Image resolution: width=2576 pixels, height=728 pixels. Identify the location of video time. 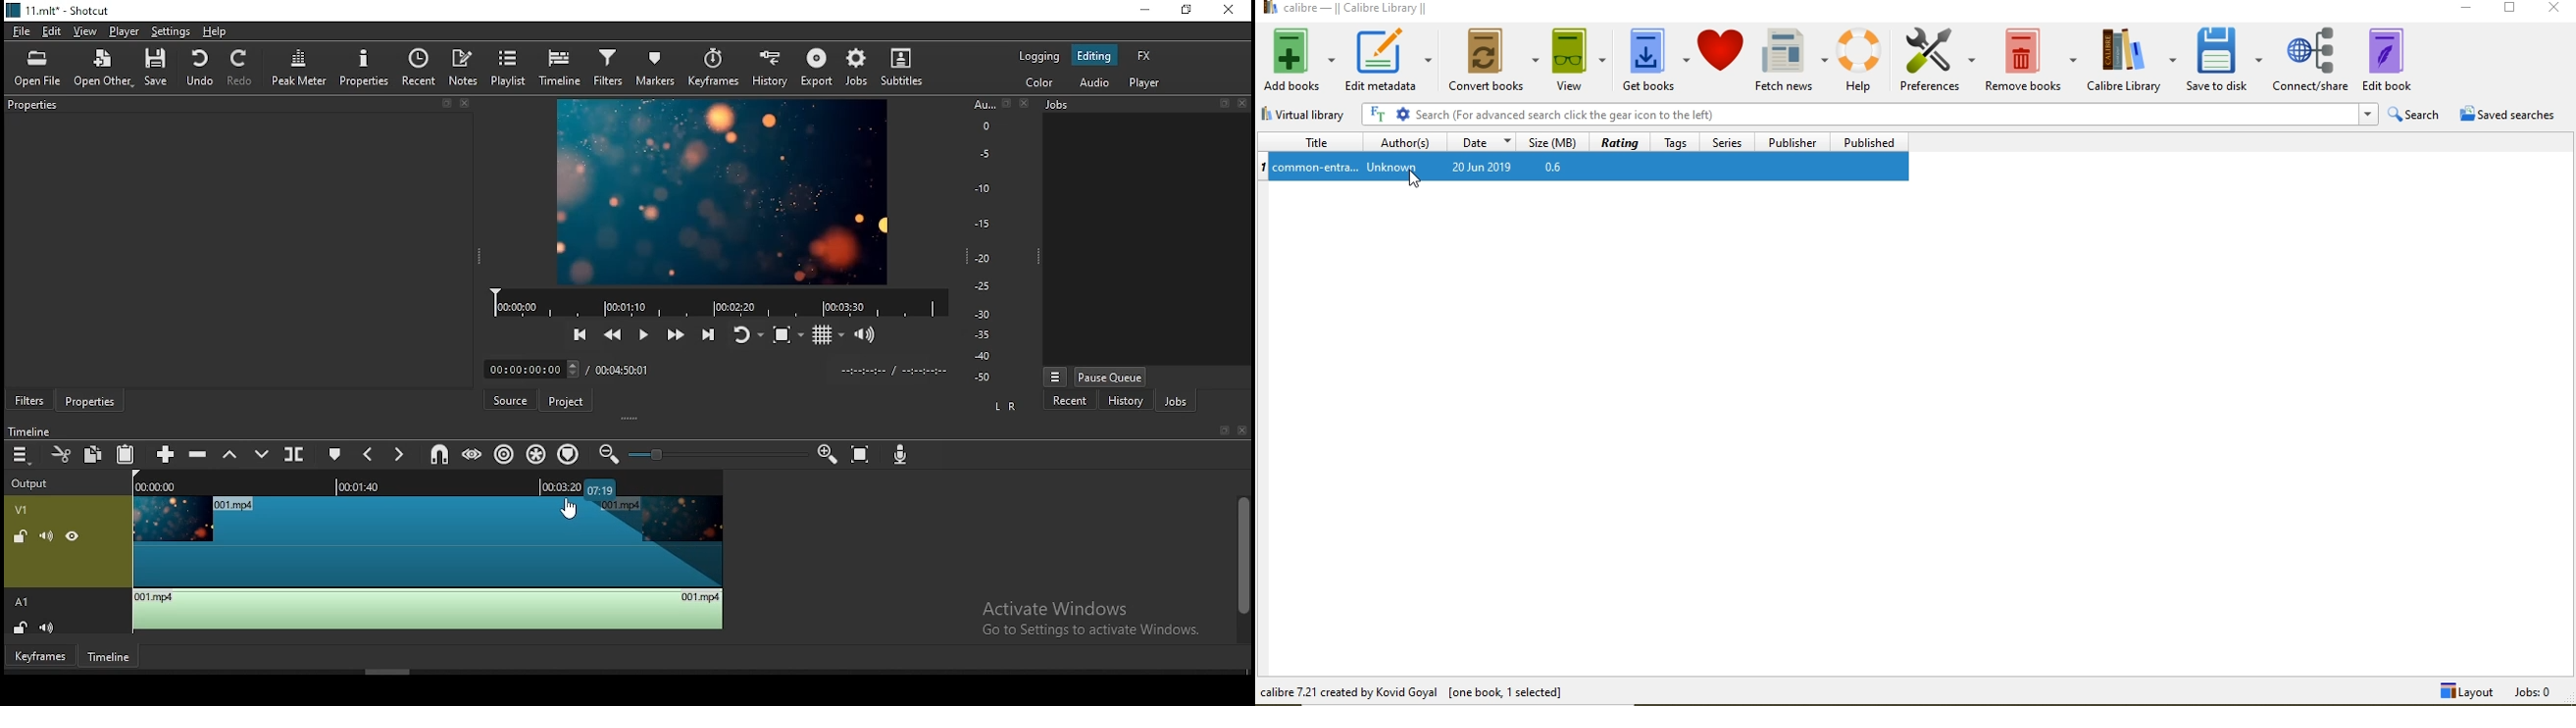
(167, 487).